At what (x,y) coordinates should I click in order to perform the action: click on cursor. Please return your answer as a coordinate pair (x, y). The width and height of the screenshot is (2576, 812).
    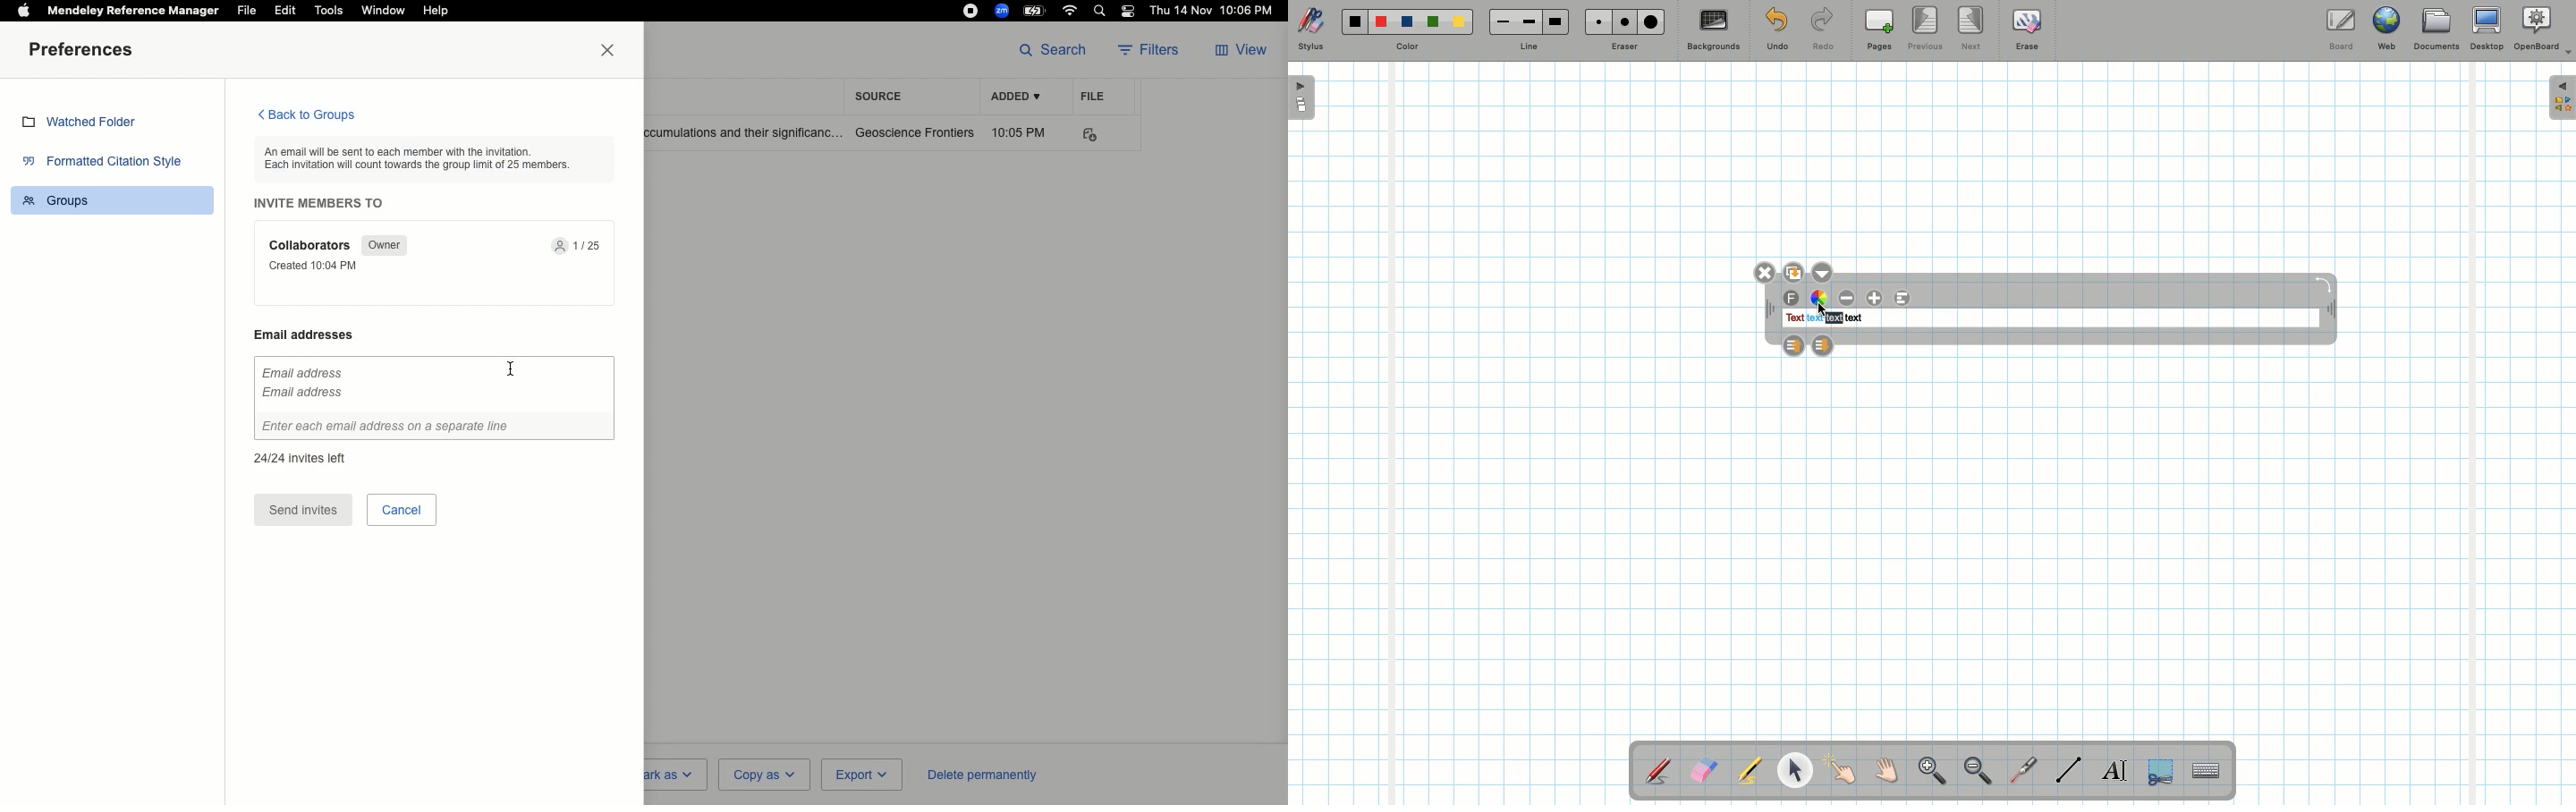
    Looking at the image, I should click on (1823, 309).